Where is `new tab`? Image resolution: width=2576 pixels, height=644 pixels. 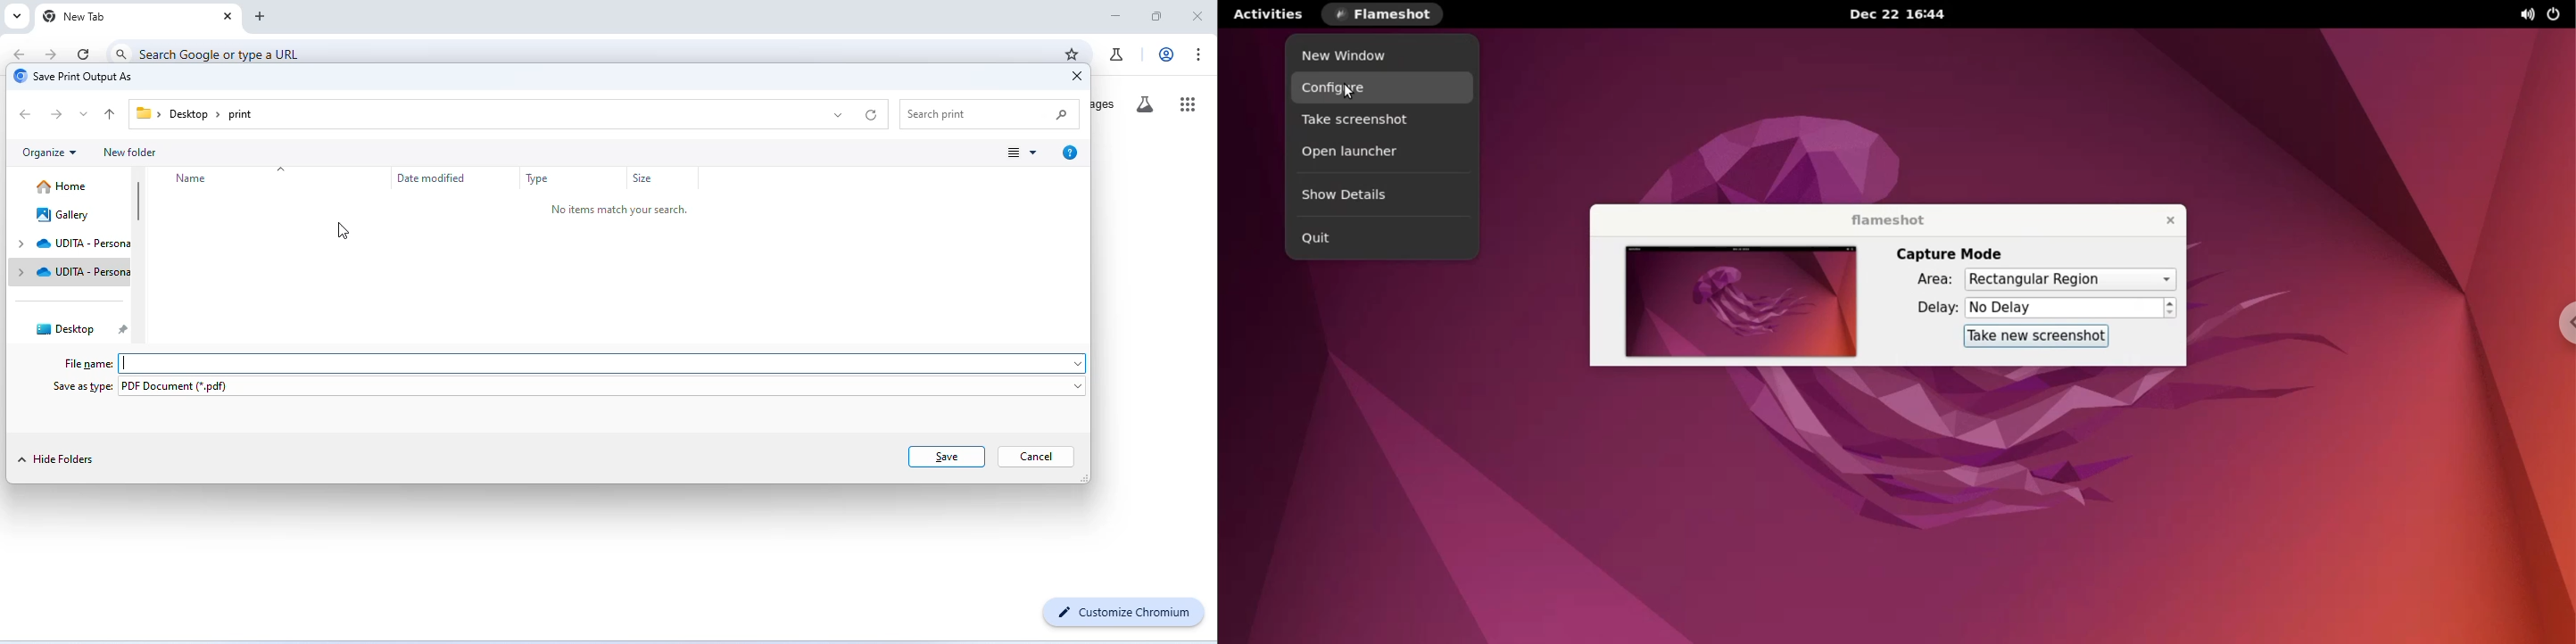
new tab is located at coordinates (76, 17).